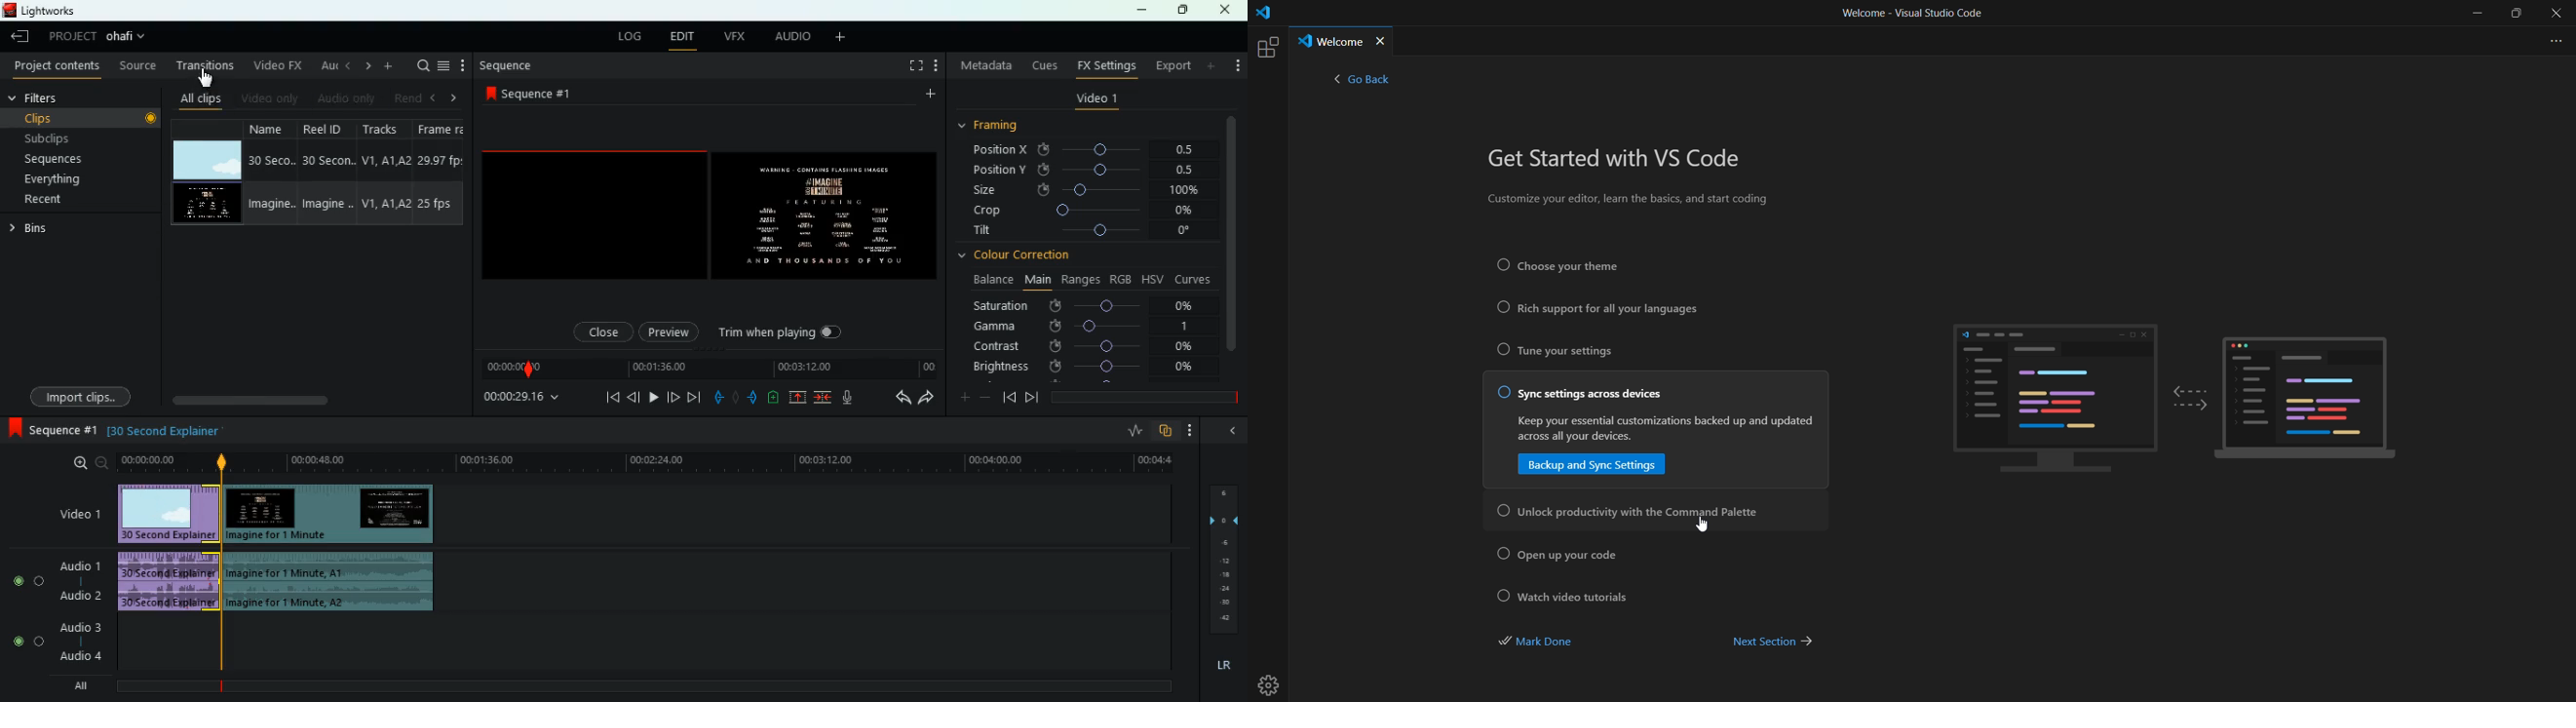 The width and height of the screenshot is (2576, 728). What do you see at coordinates (41, 10) in the screenshot?
I see `lightworks` at bounding box center [41, 10].